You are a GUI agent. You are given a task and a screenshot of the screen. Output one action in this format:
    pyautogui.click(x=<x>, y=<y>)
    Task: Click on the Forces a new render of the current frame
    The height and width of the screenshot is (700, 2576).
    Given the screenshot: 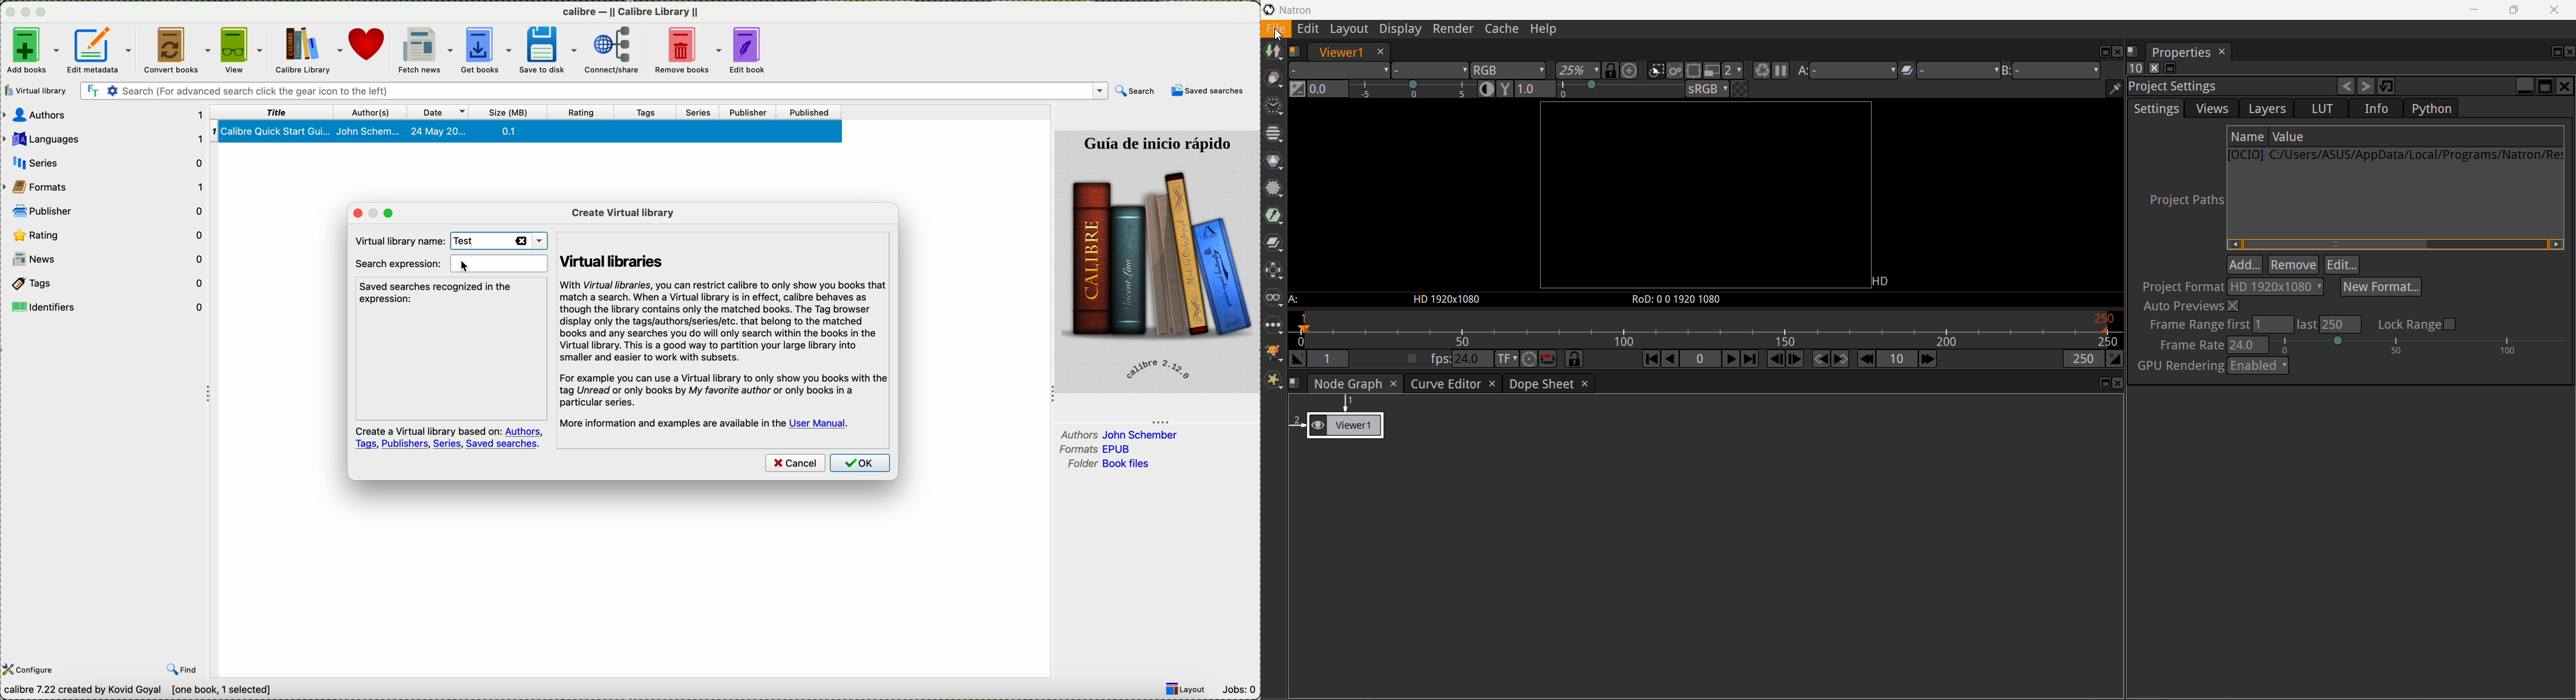 What is the action you would take?
    pyautogui.click(x=1761, y=71)
    